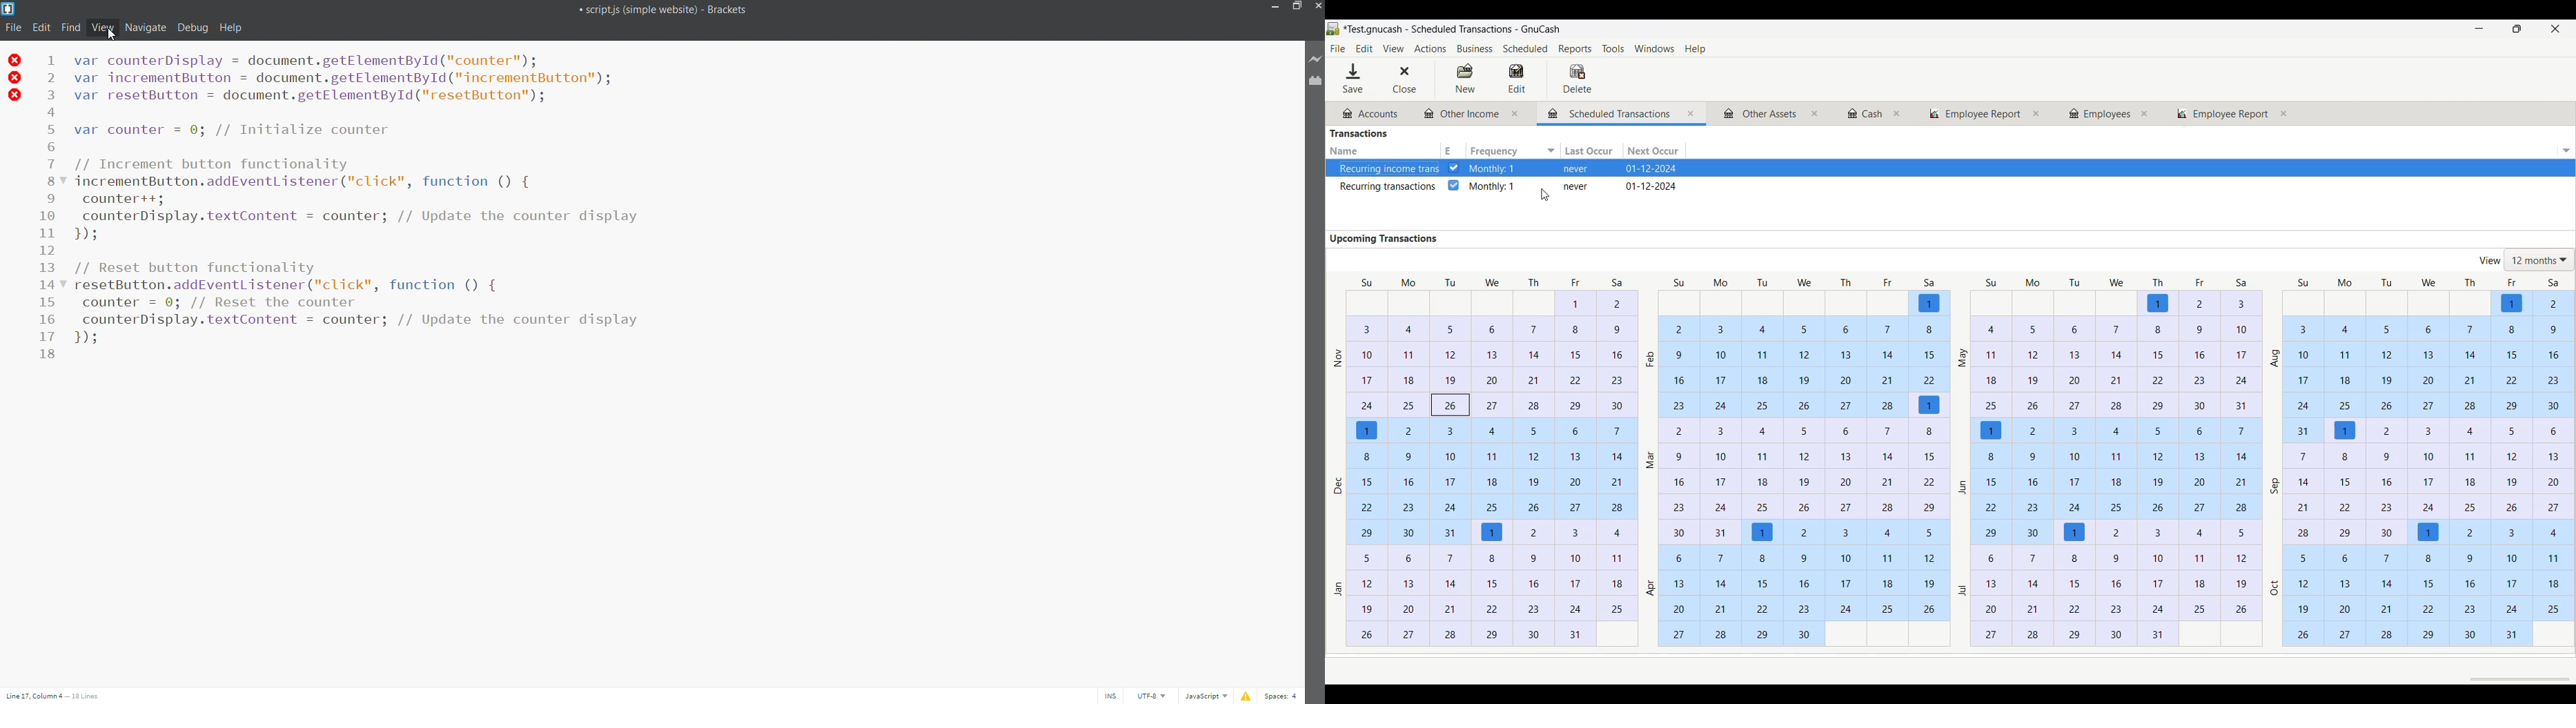 The width and height of the screenshot is (2576, 728). What do you see at coordinates (50, 212) in the screenshot?
I see `line number` at bounding box center [50, 212].